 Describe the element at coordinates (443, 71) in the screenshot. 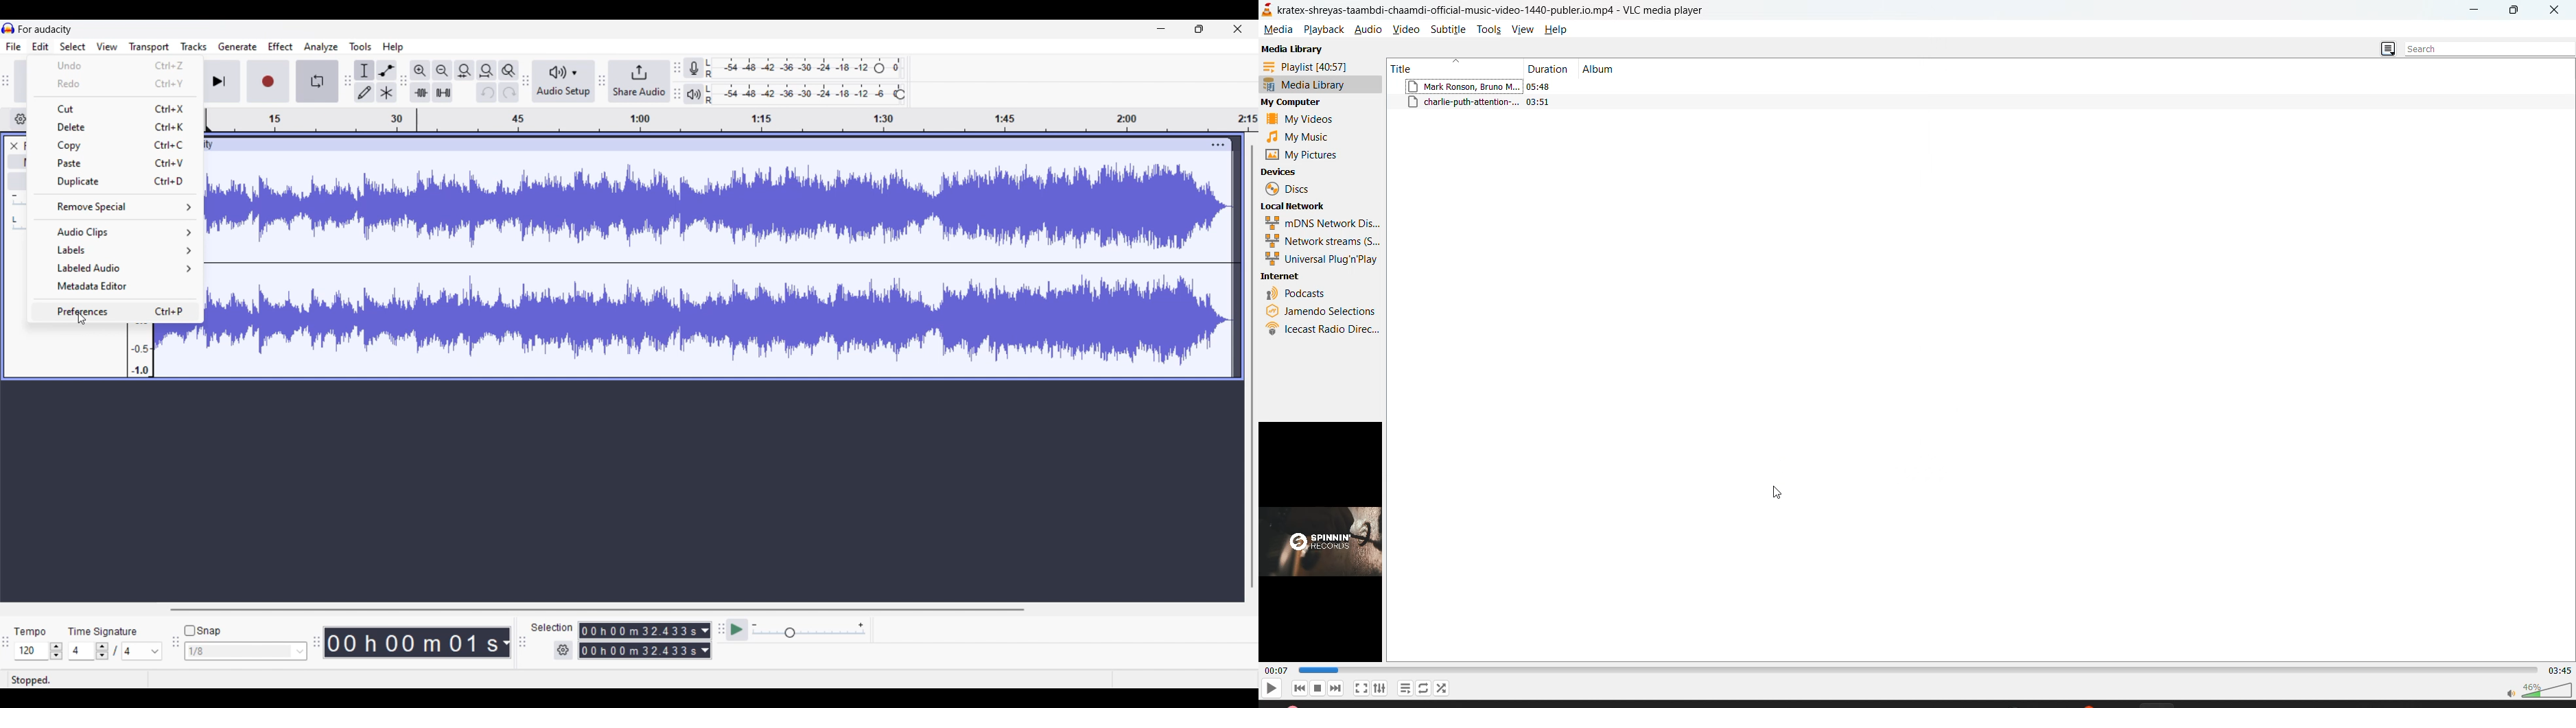

I see `Zoom out` at that location.